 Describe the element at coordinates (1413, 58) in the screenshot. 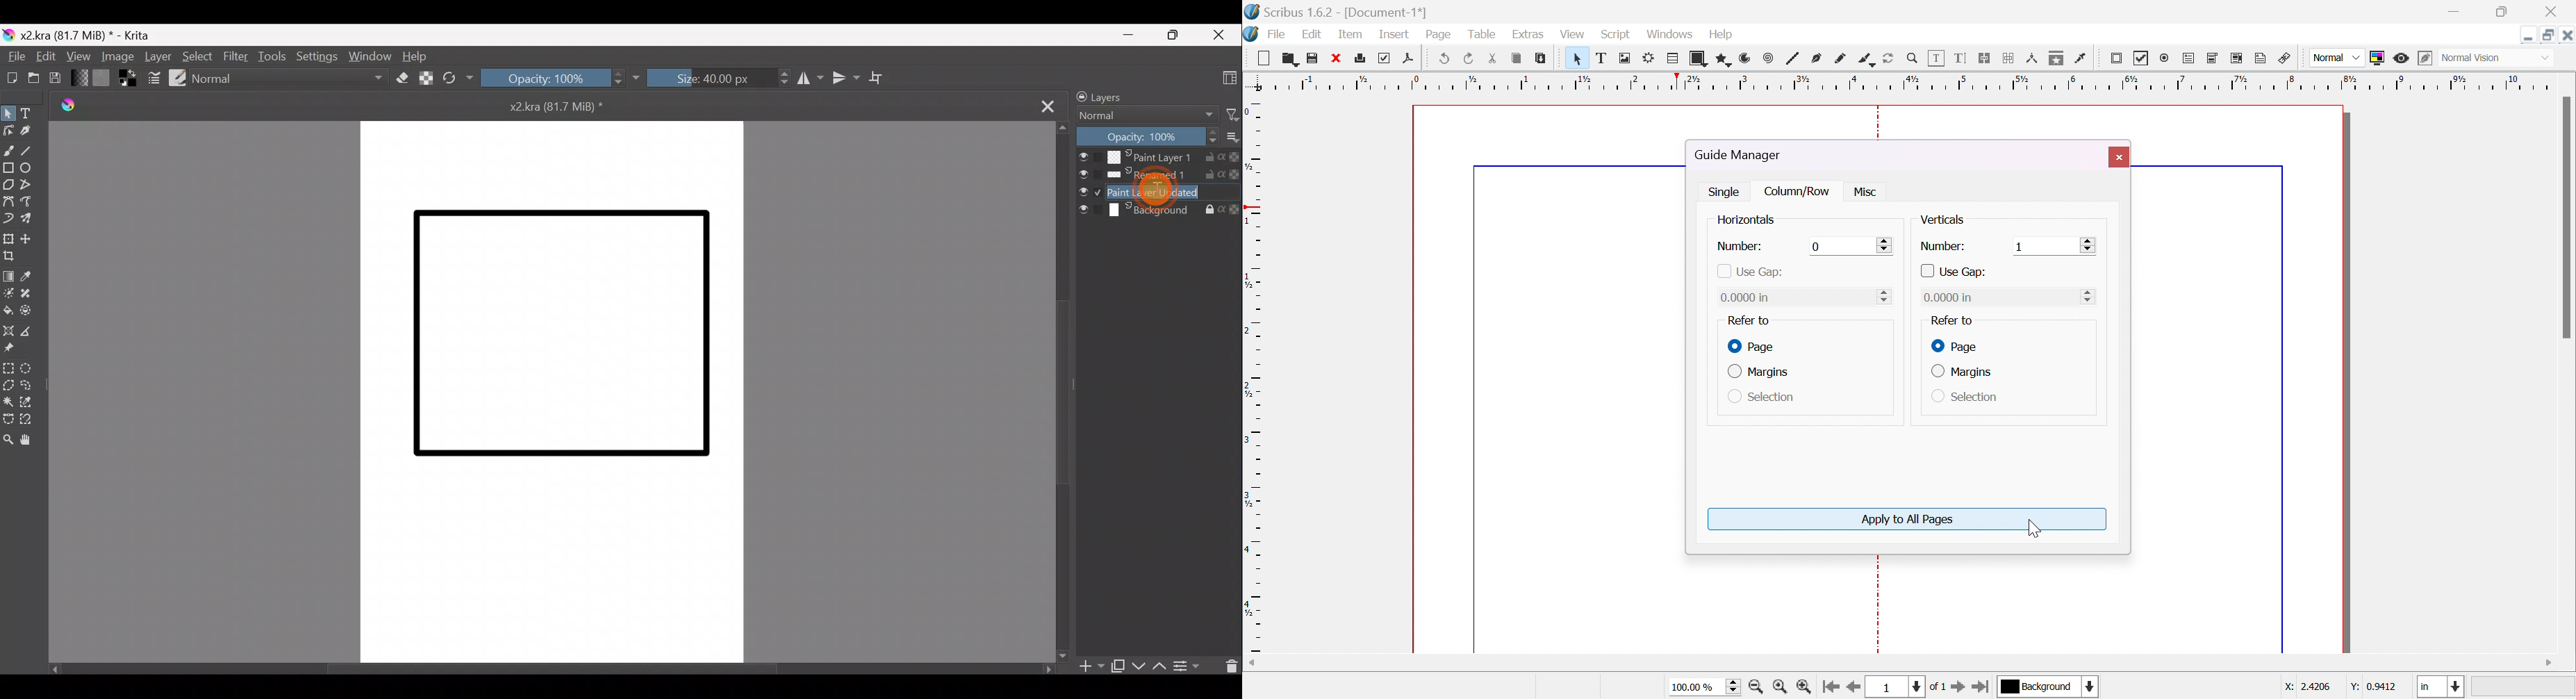

I see `save as pdf` at that location.